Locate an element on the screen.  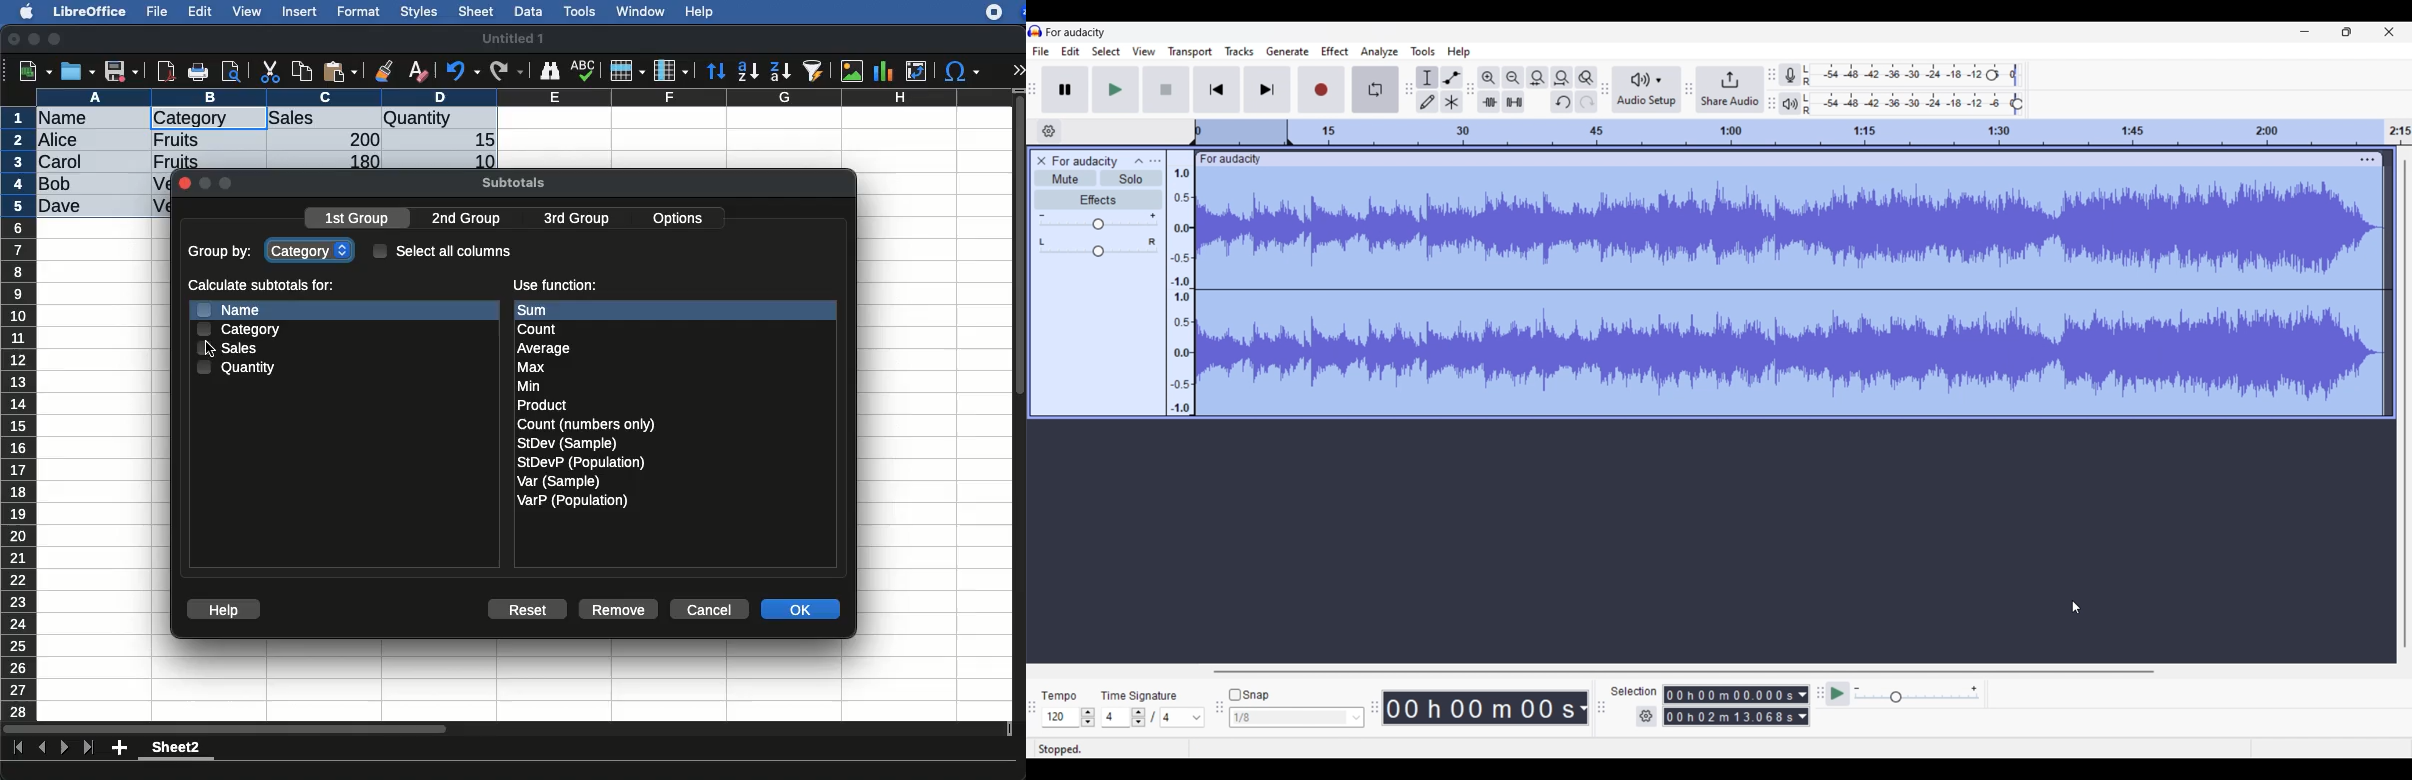
Tempo is located at coordinates (1061, 694).